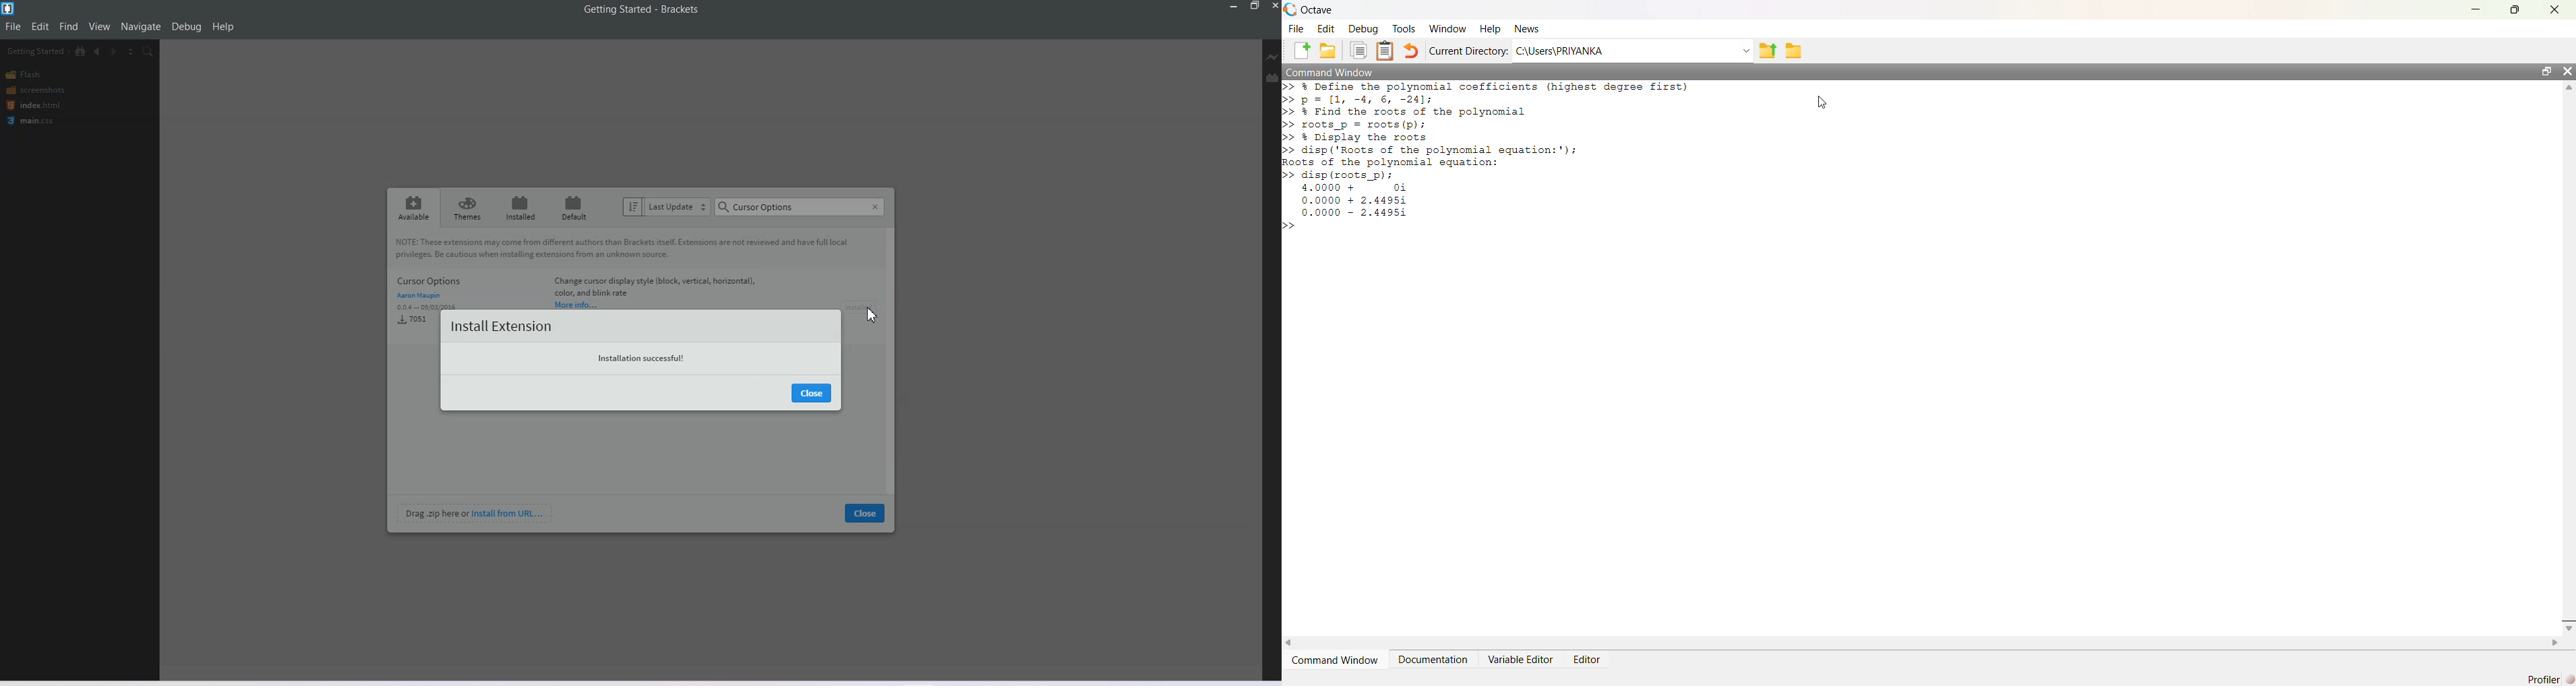 The image size is (2576, 700). I want to click on drag .zip here or install from URL, so click(475, 514).